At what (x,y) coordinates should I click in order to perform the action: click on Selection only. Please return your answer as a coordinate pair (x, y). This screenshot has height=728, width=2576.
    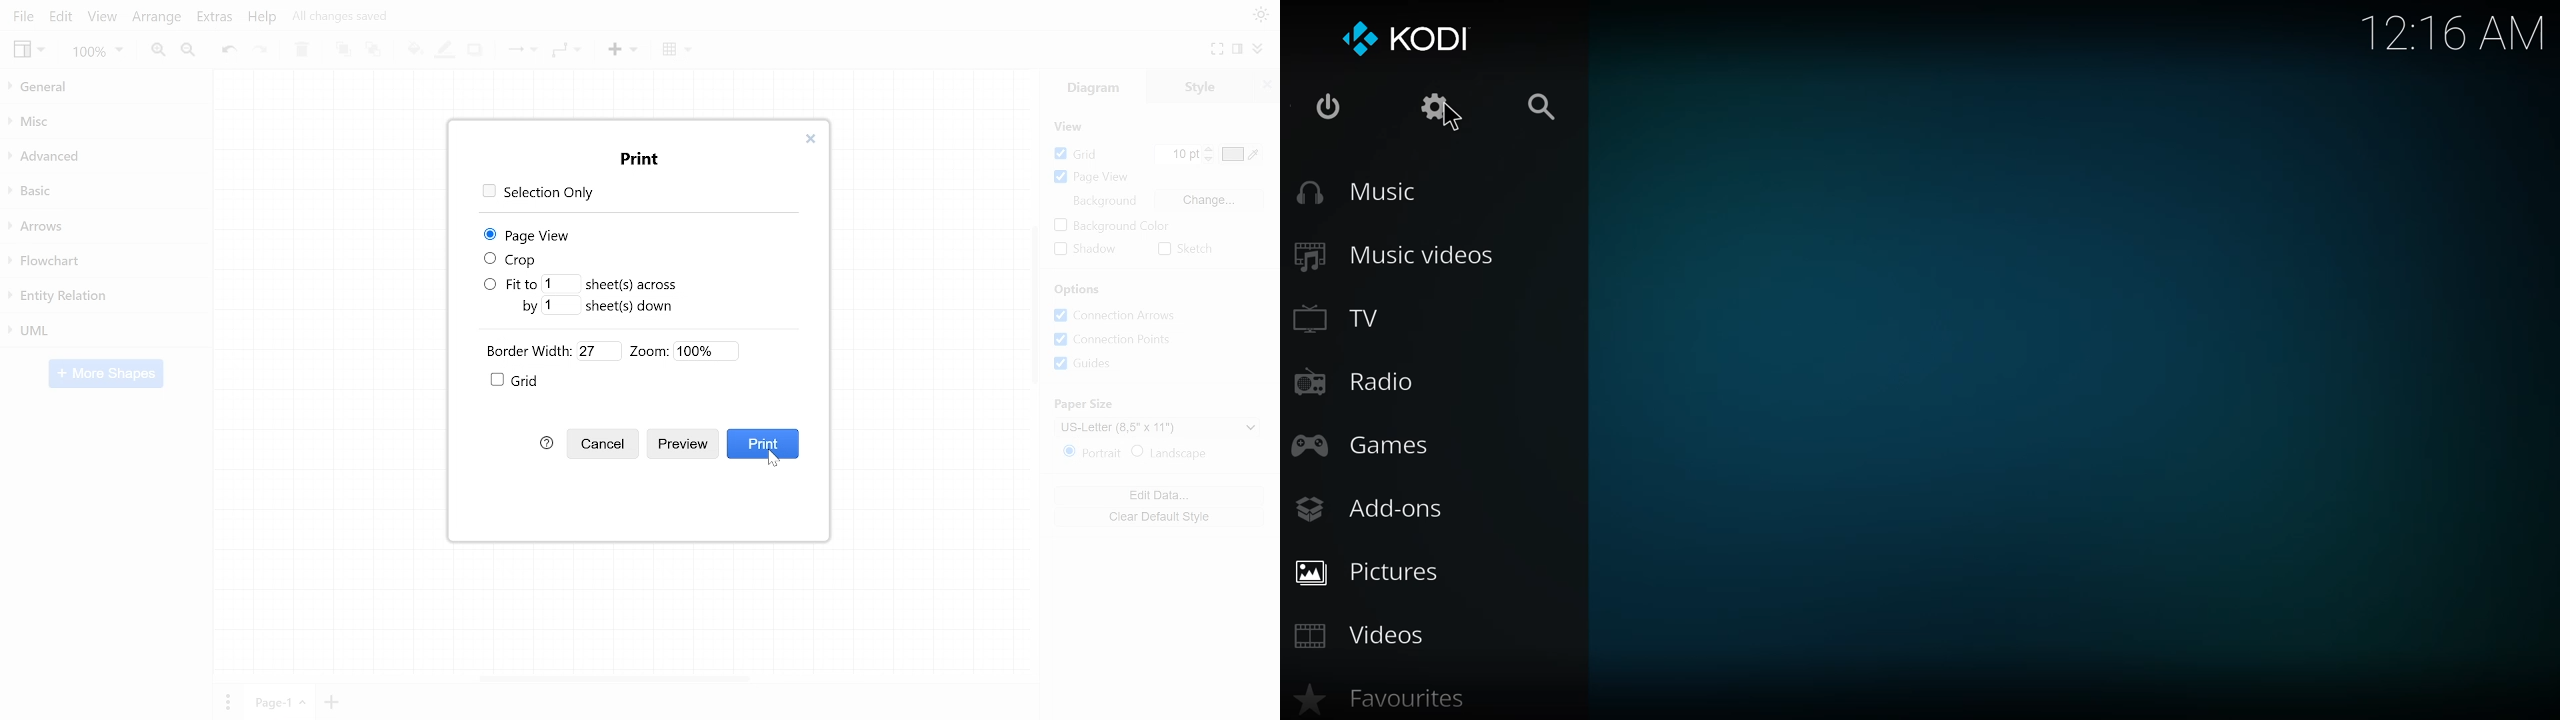
    Looking at the image, I should click on (540, 193).